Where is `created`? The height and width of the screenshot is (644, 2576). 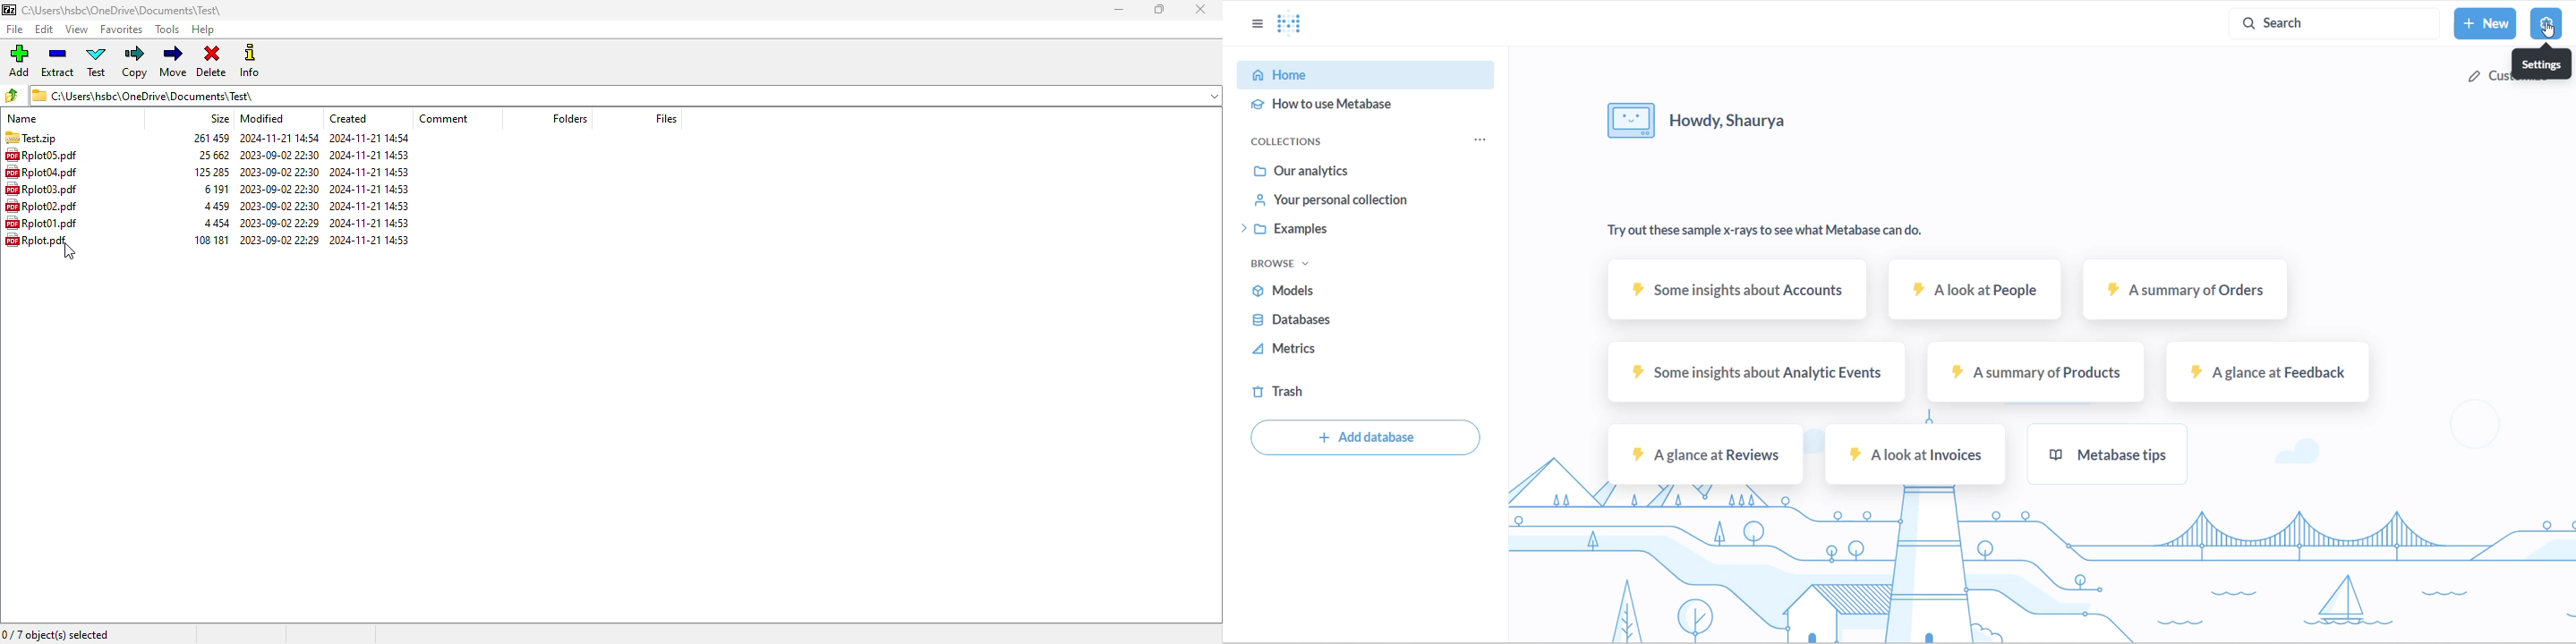 created is located at coordinates (351, 118).